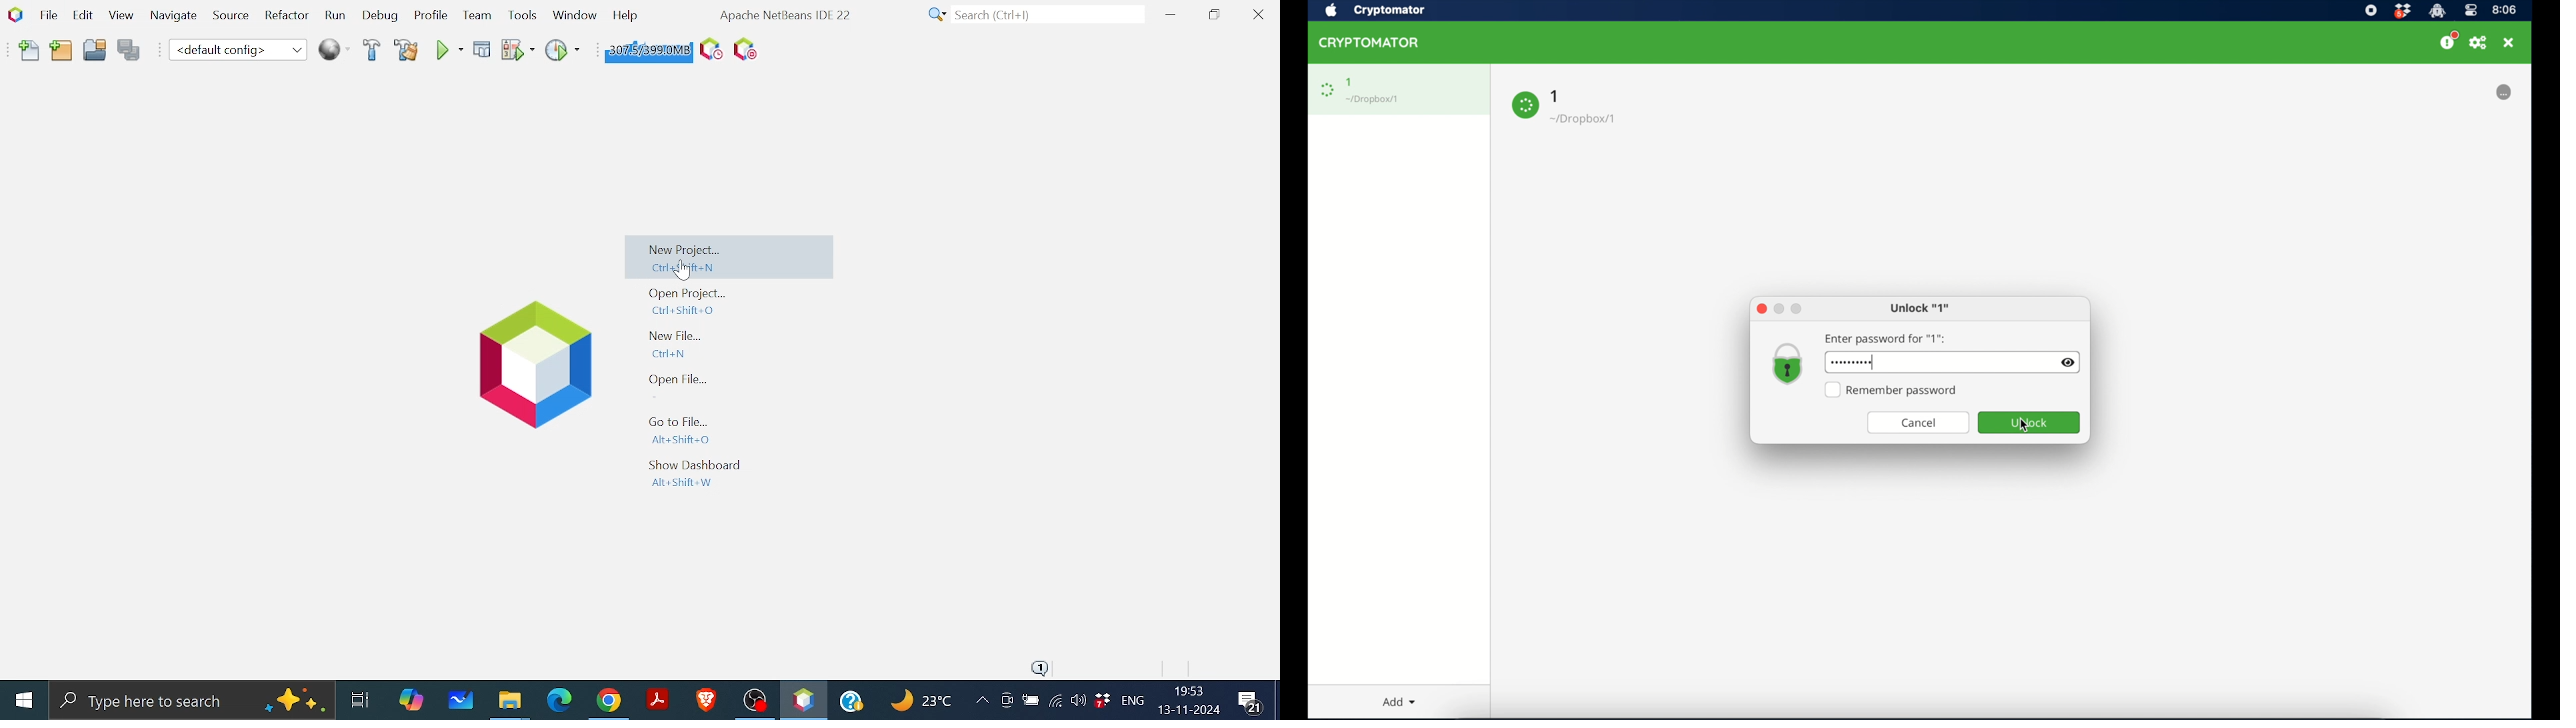 The height and width of the screenshot is (728, 2576). Describe the element at coordinates (2505, 9) in the screenshot. I see `time` at that location.